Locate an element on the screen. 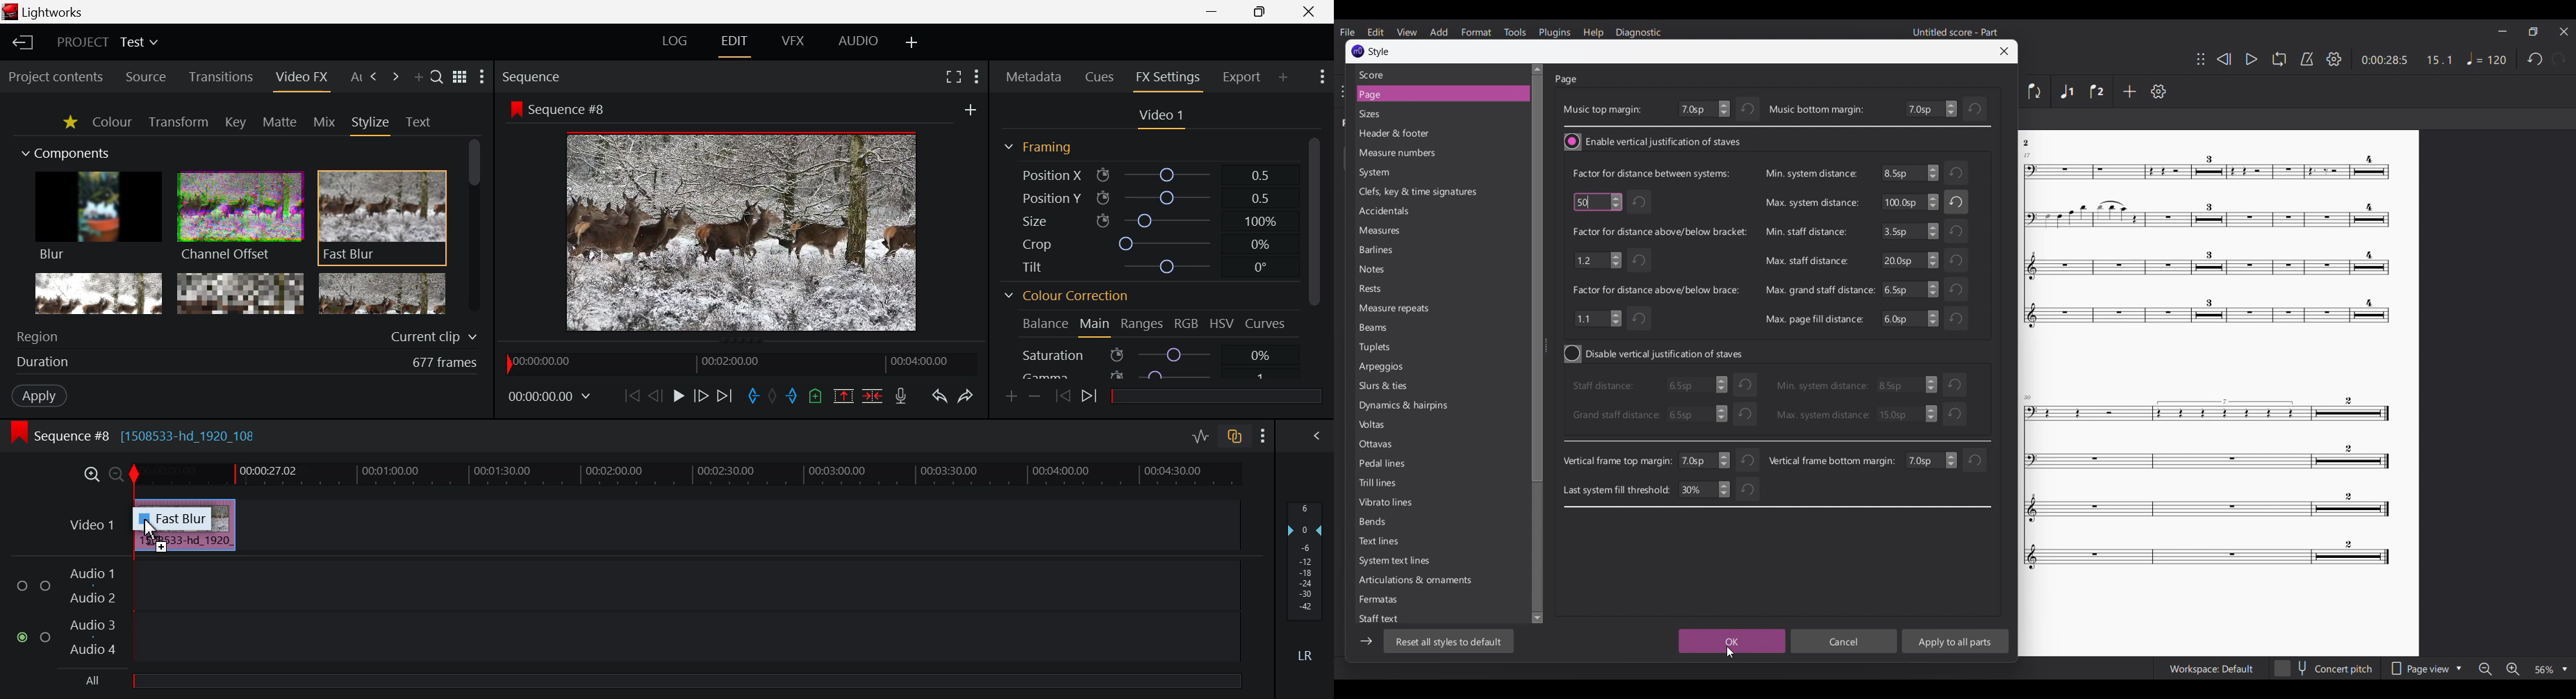 This screenshot has height=700, width=2576. System is located at coordinates (1419, 173).